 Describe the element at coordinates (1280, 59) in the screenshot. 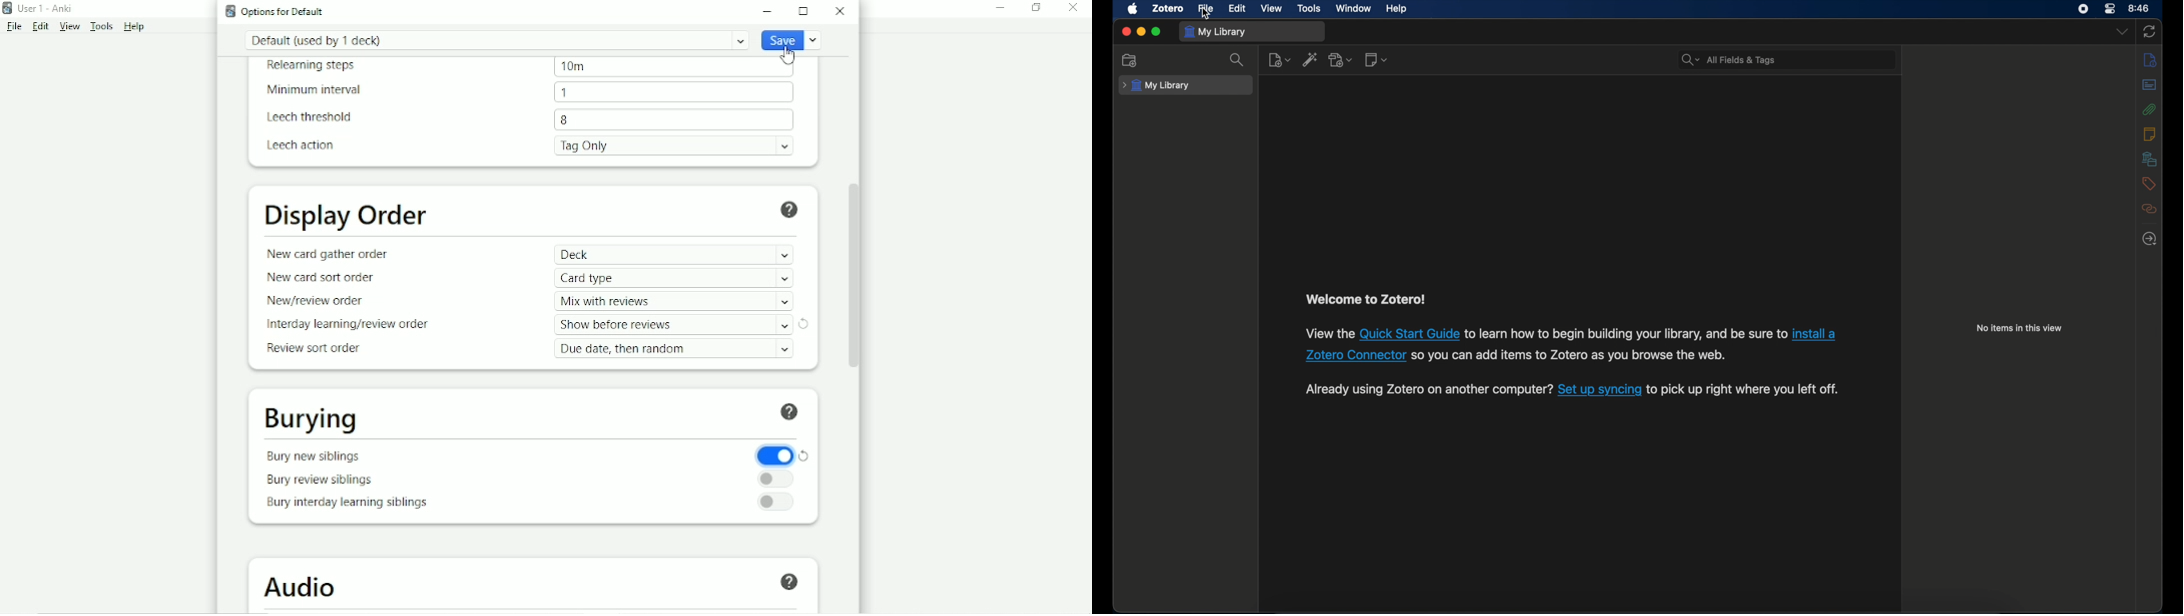

I see `new item` at that location.